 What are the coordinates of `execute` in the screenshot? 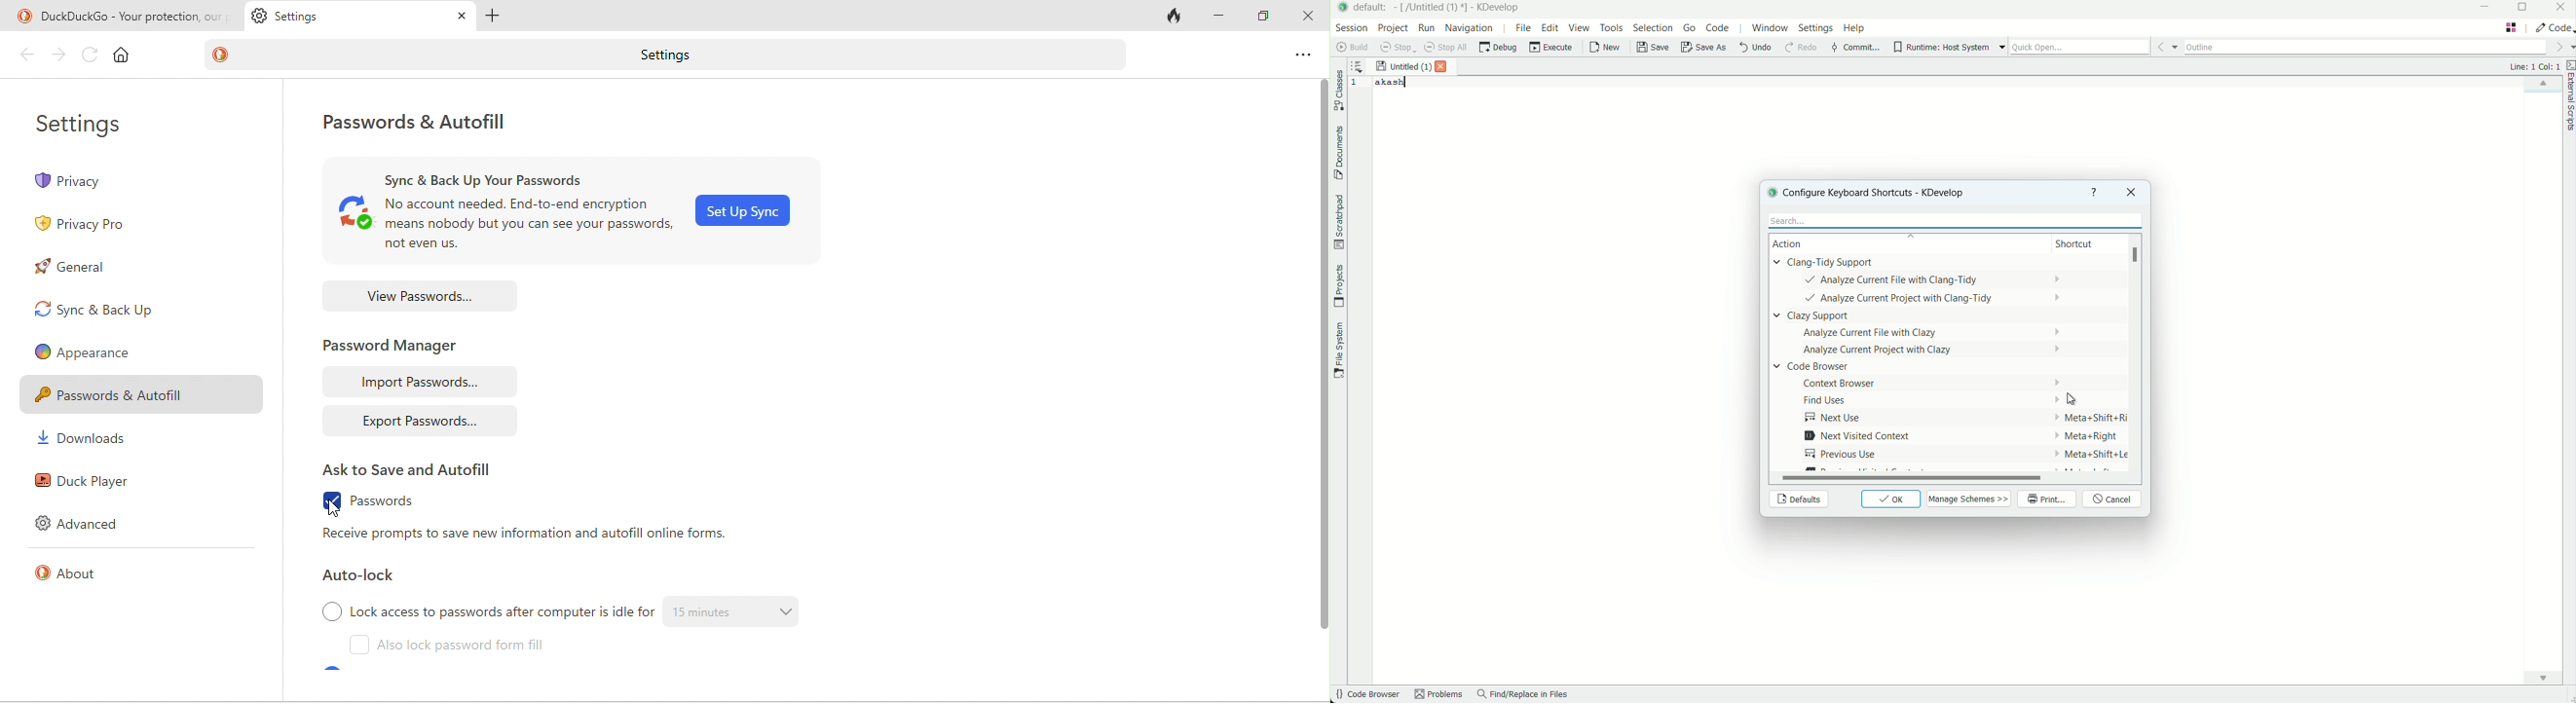 It's located at (1552, 48).